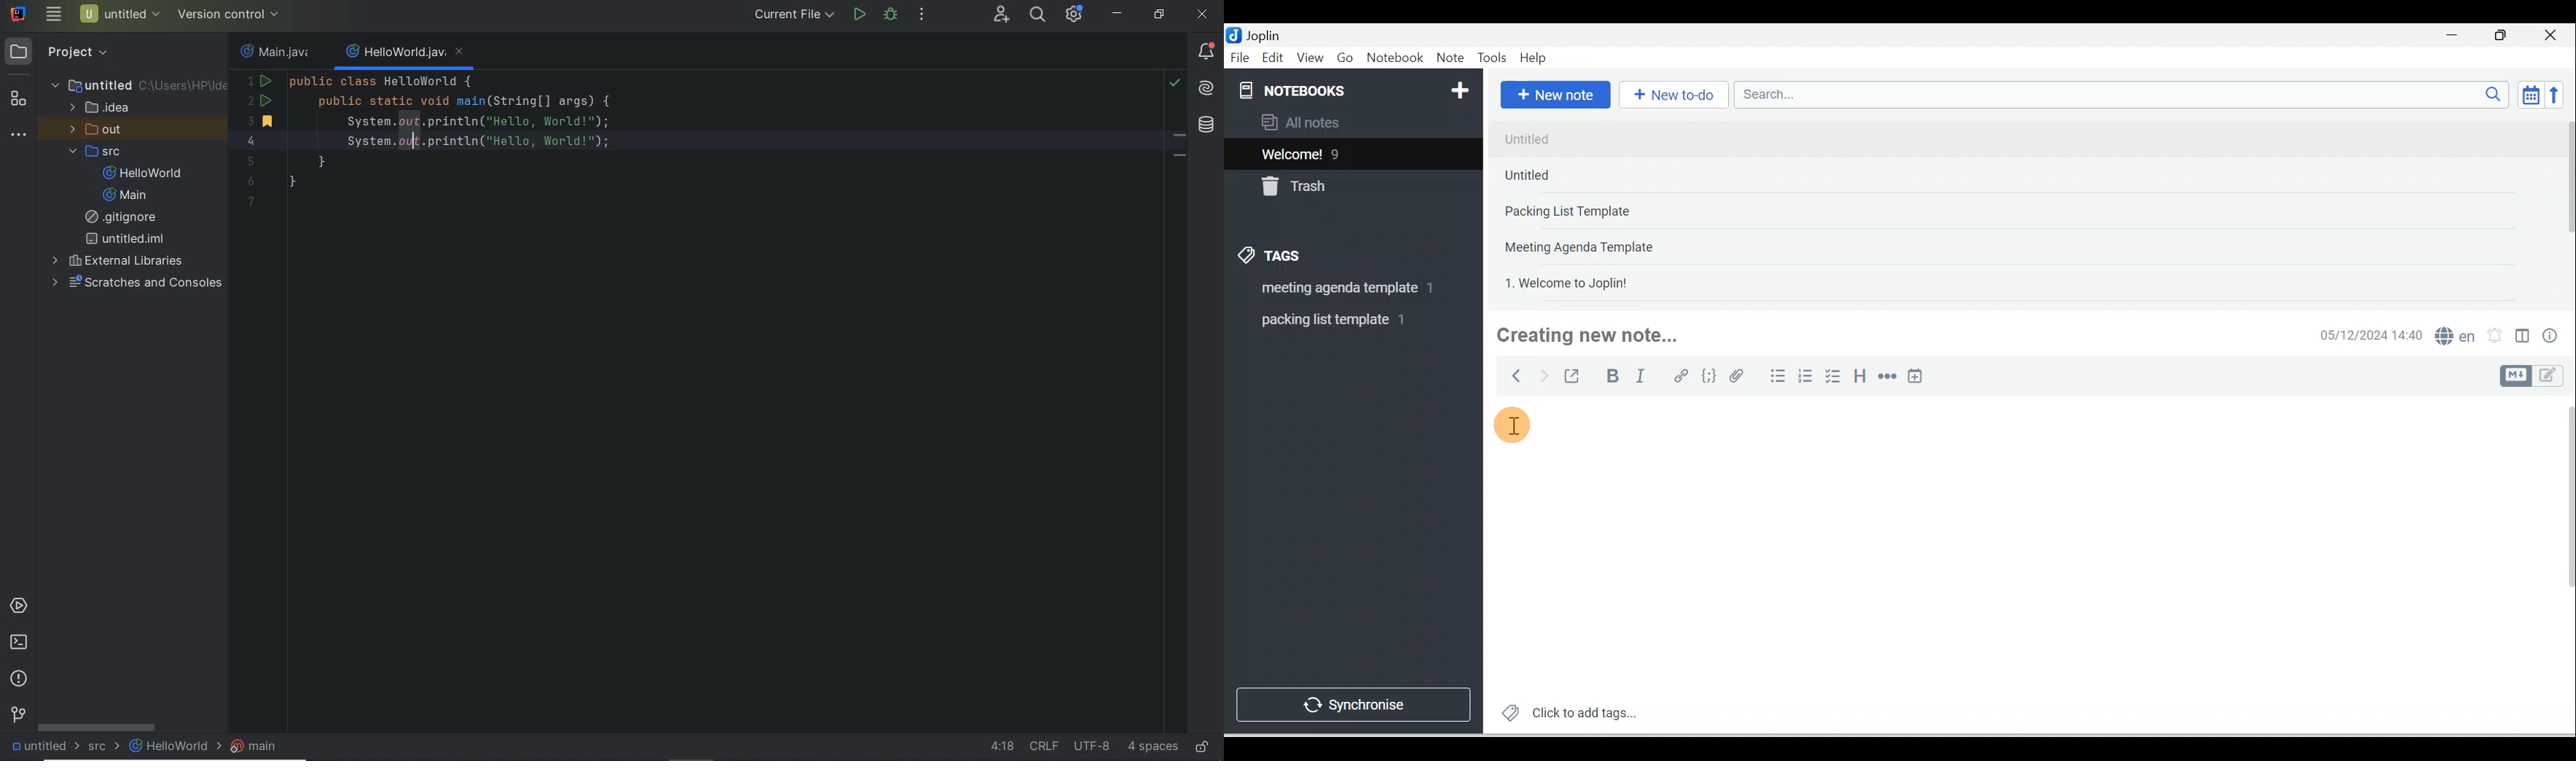  I want to click on Bulleted list, so click(1775, 376).